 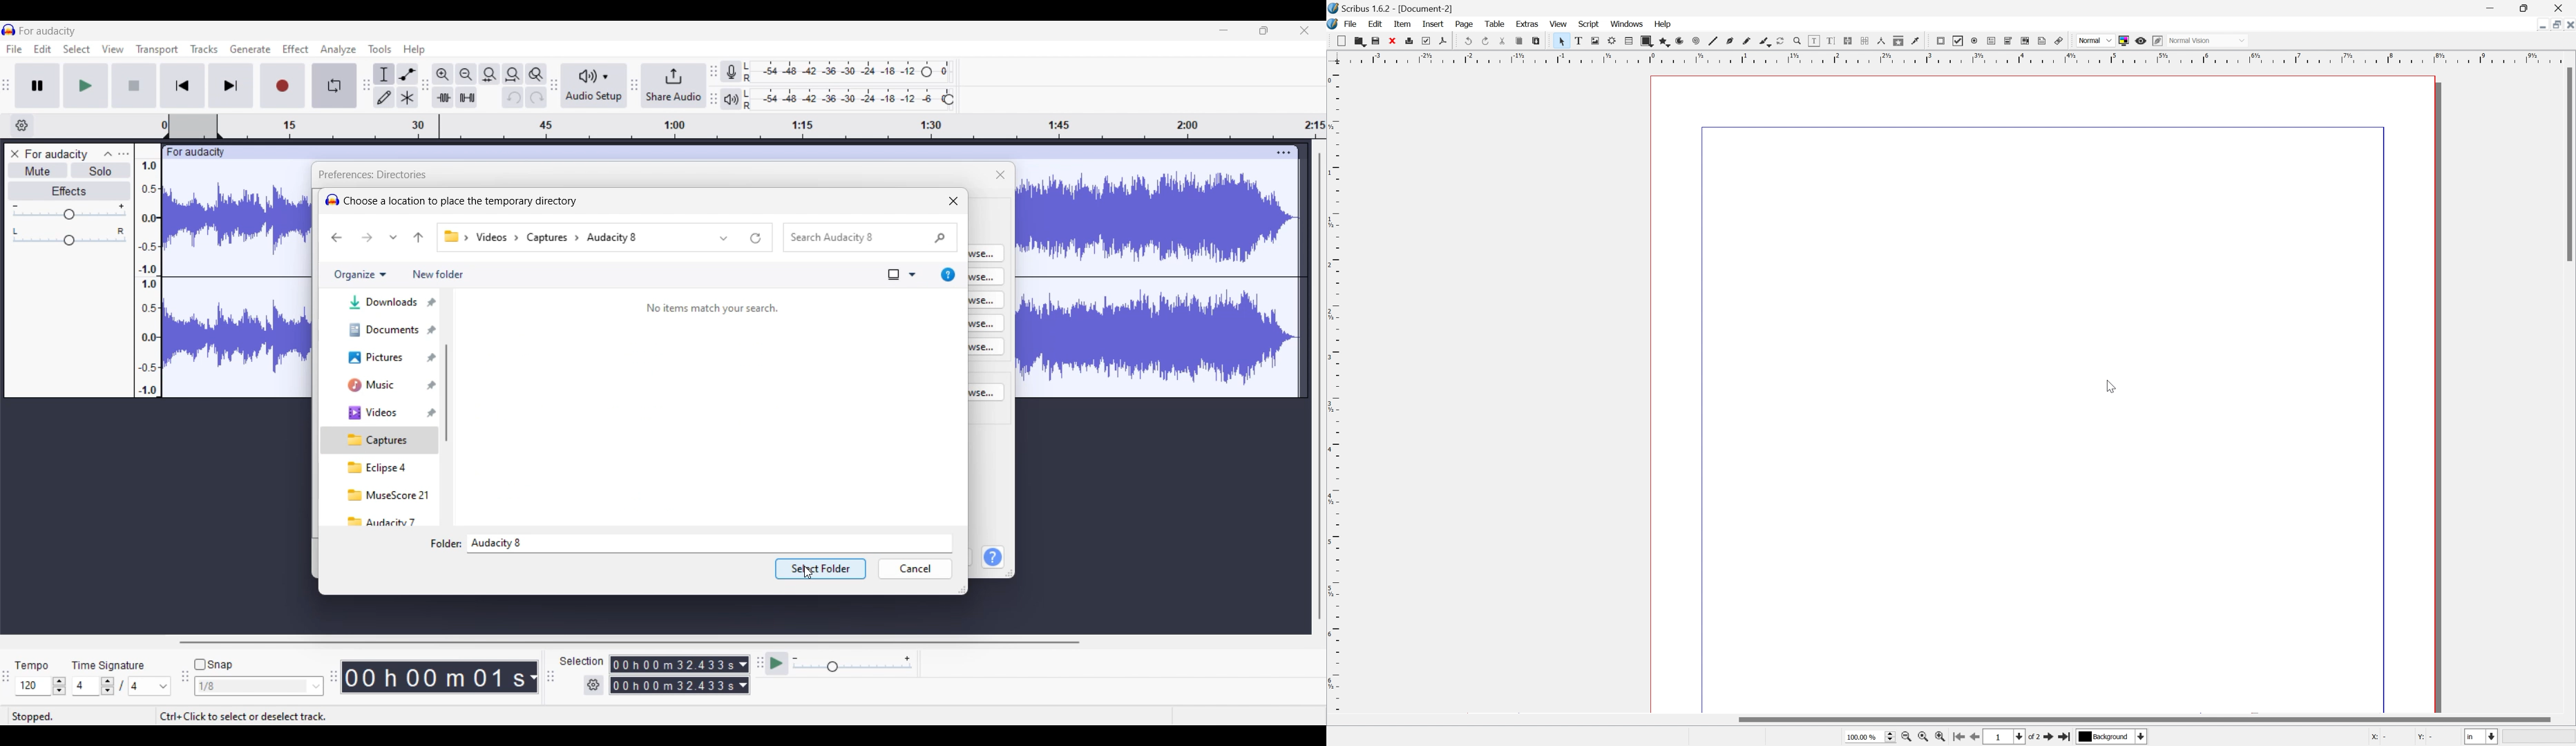 I want to click on Draw tool, so click(x=384, y=97).